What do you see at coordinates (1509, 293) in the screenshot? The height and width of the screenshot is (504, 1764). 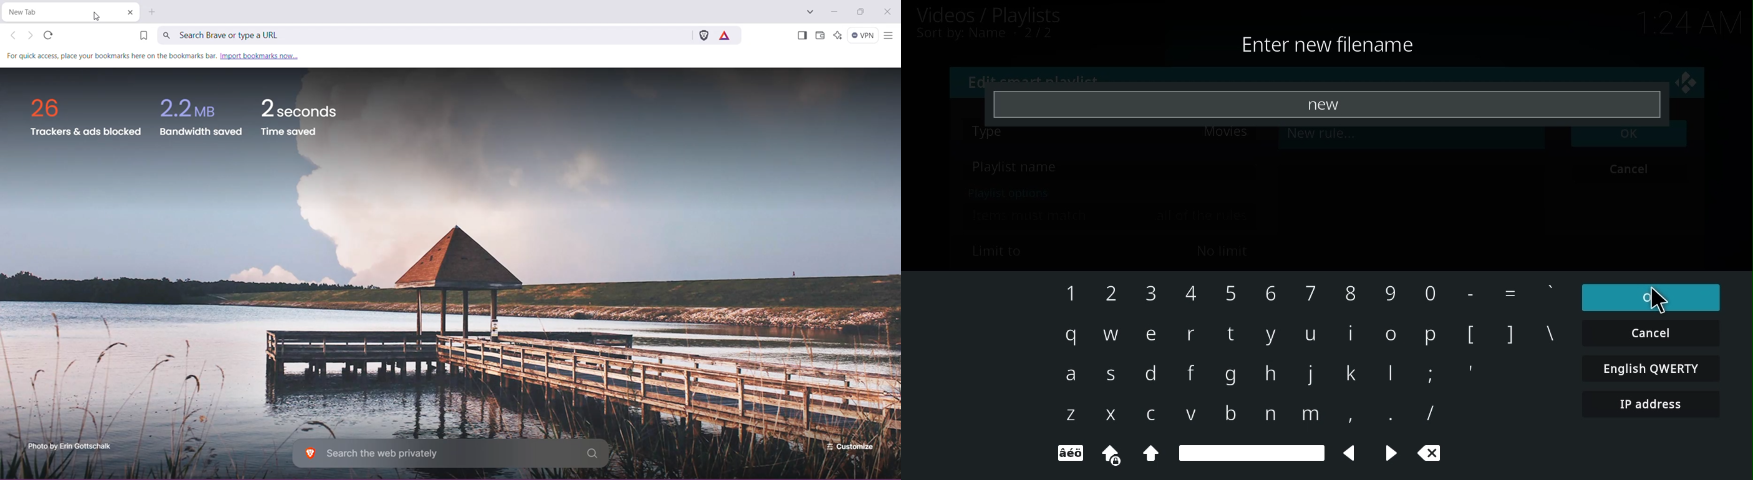 I see `=` at bounding box center [1509, 293].